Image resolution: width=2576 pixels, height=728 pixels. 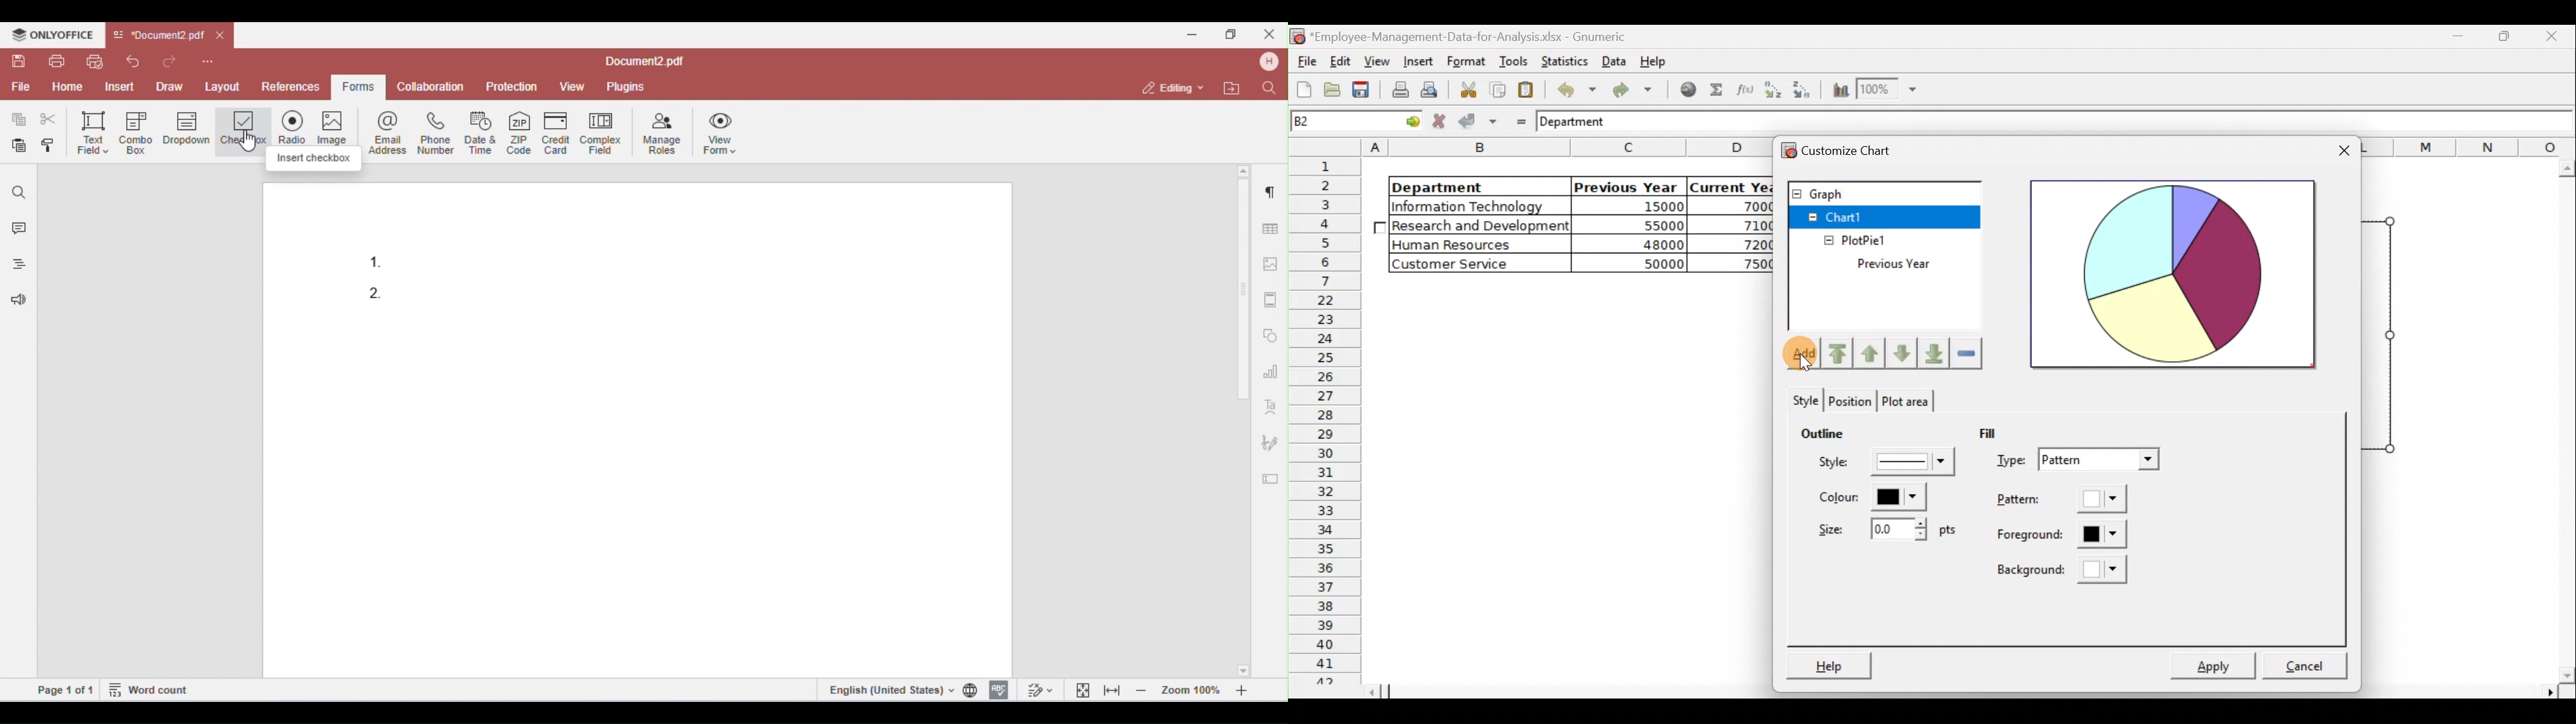 What do you see at coordinates (1333, 123) in the screenshot?
I see `Cell name B2` at bounding box center [1333, 123].